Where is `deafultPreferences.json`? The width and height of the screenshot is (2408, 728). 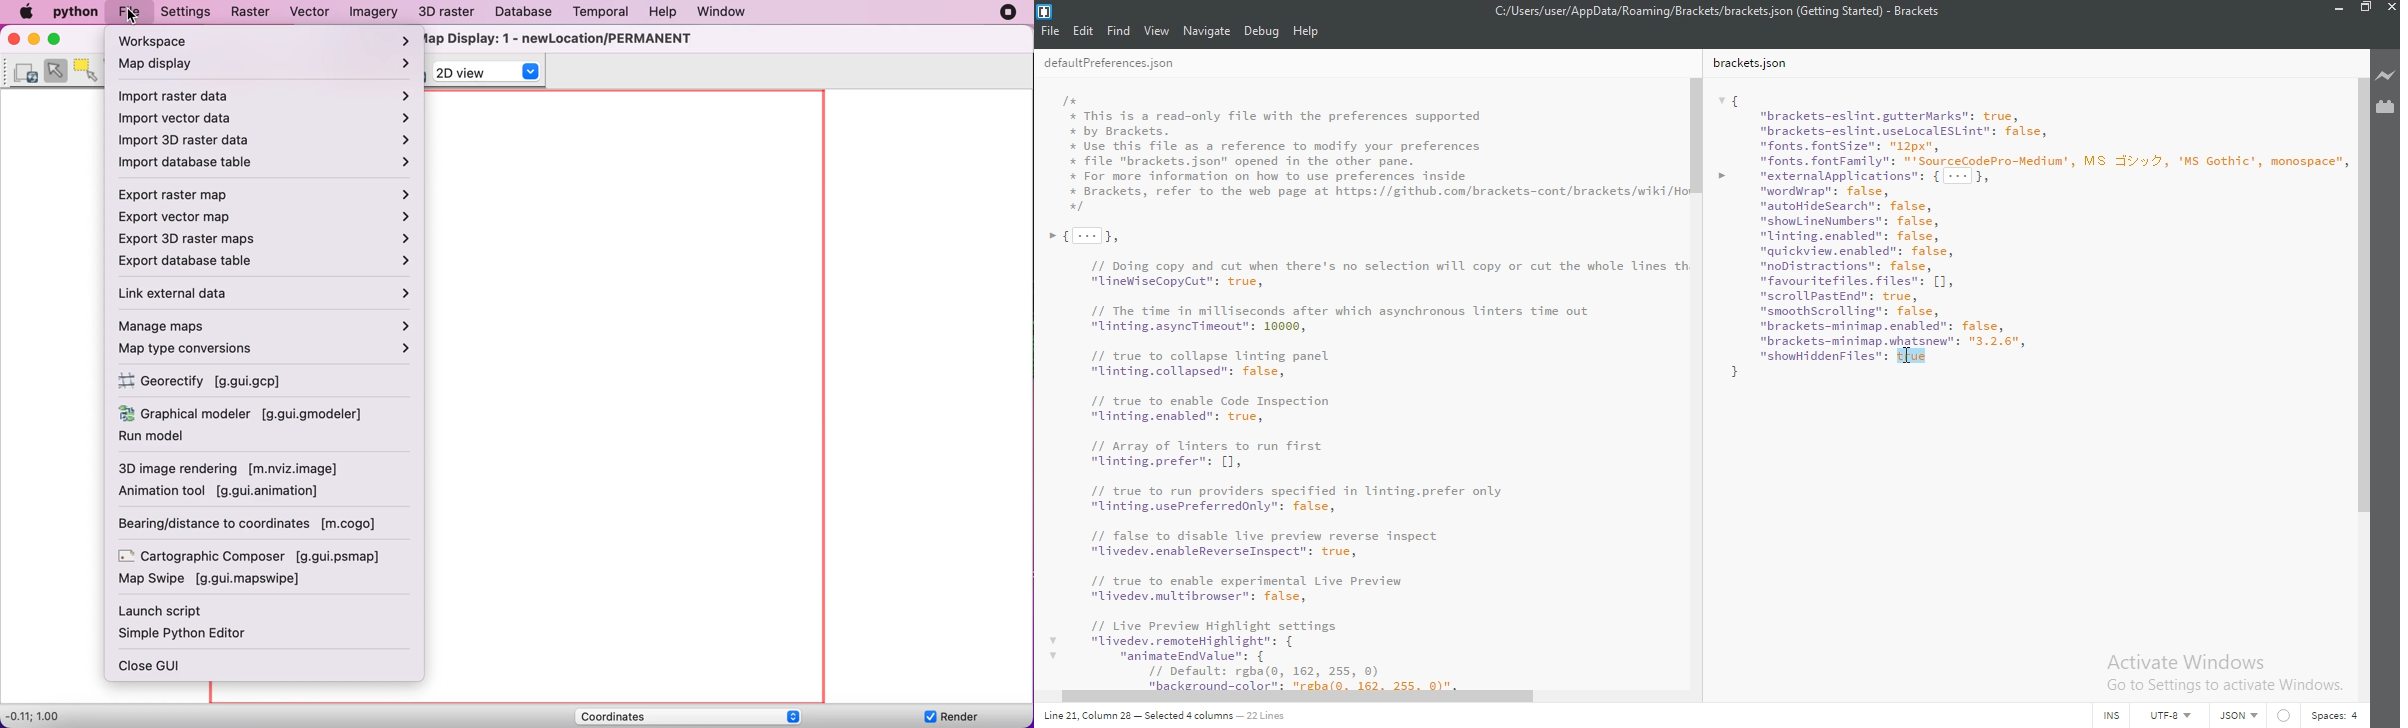
deafultPreferences.json is located at coordinates (1110, 63).